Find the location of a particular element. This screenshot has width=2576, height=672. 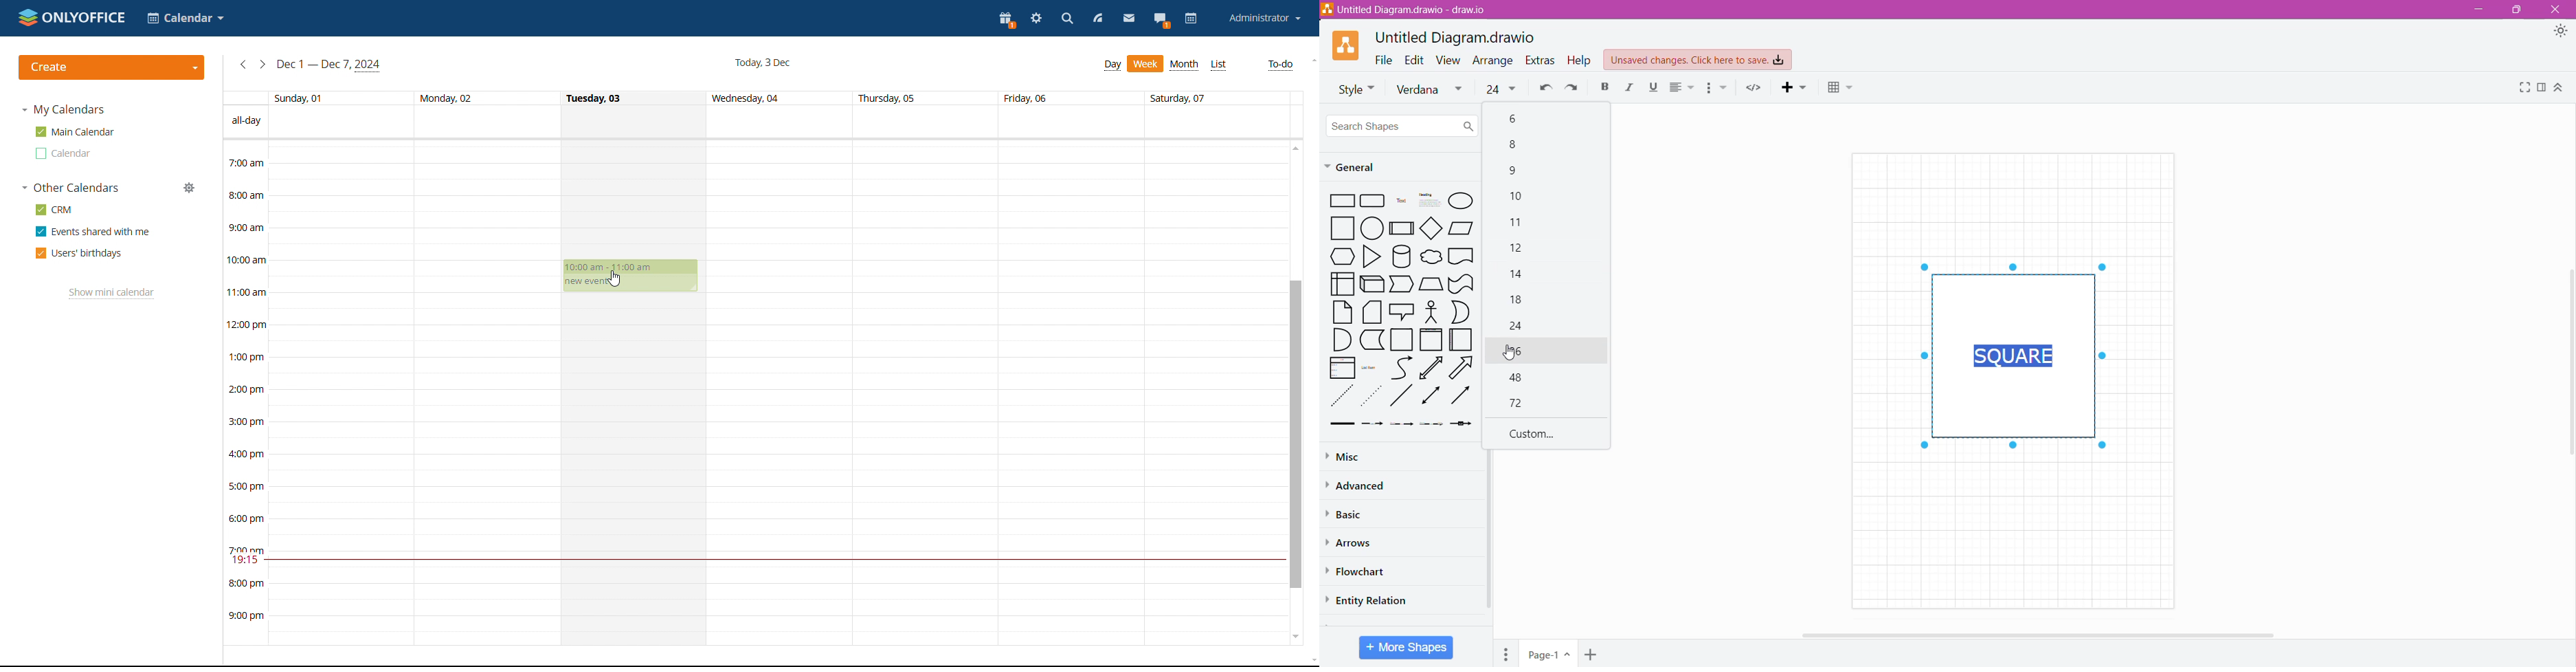

Dotted Arrow is located at coordinates (1433, 427).